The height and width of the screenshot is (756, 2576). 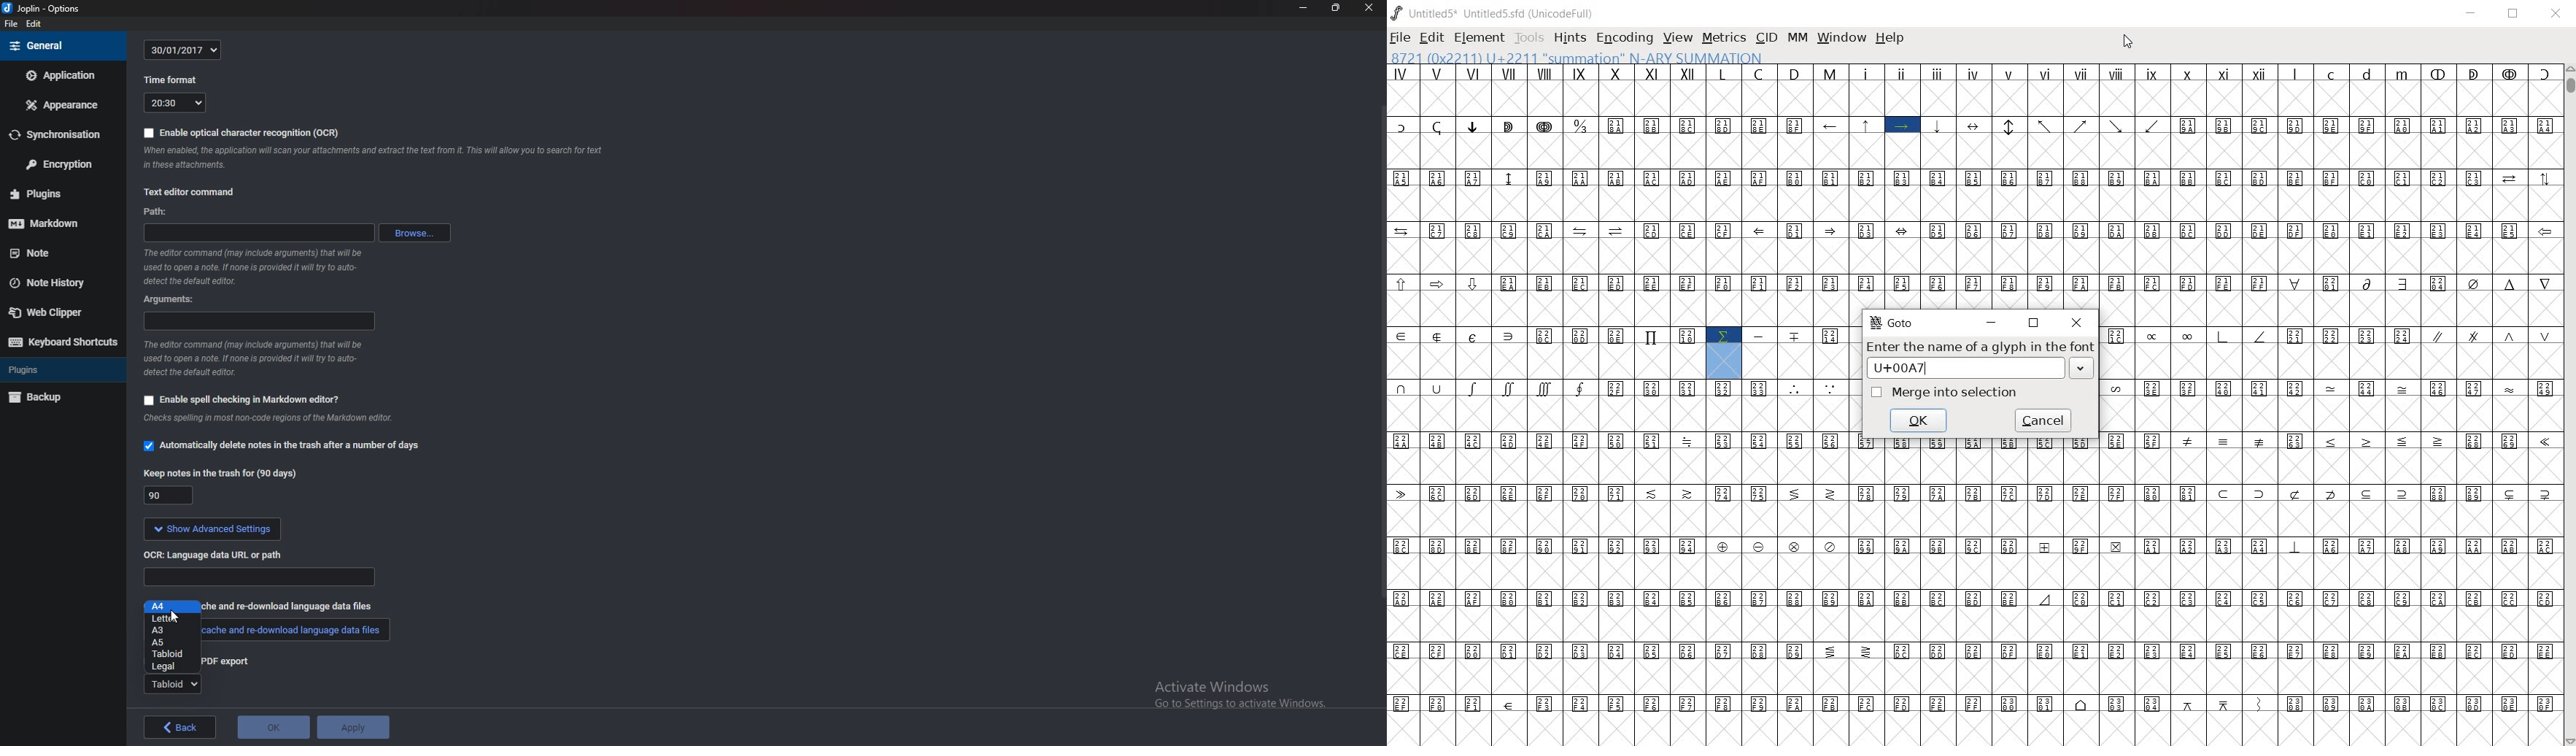 What do you see at coordinates (171, 631) in the screenshot?
I see `a3` at bounding box center [171, 631].